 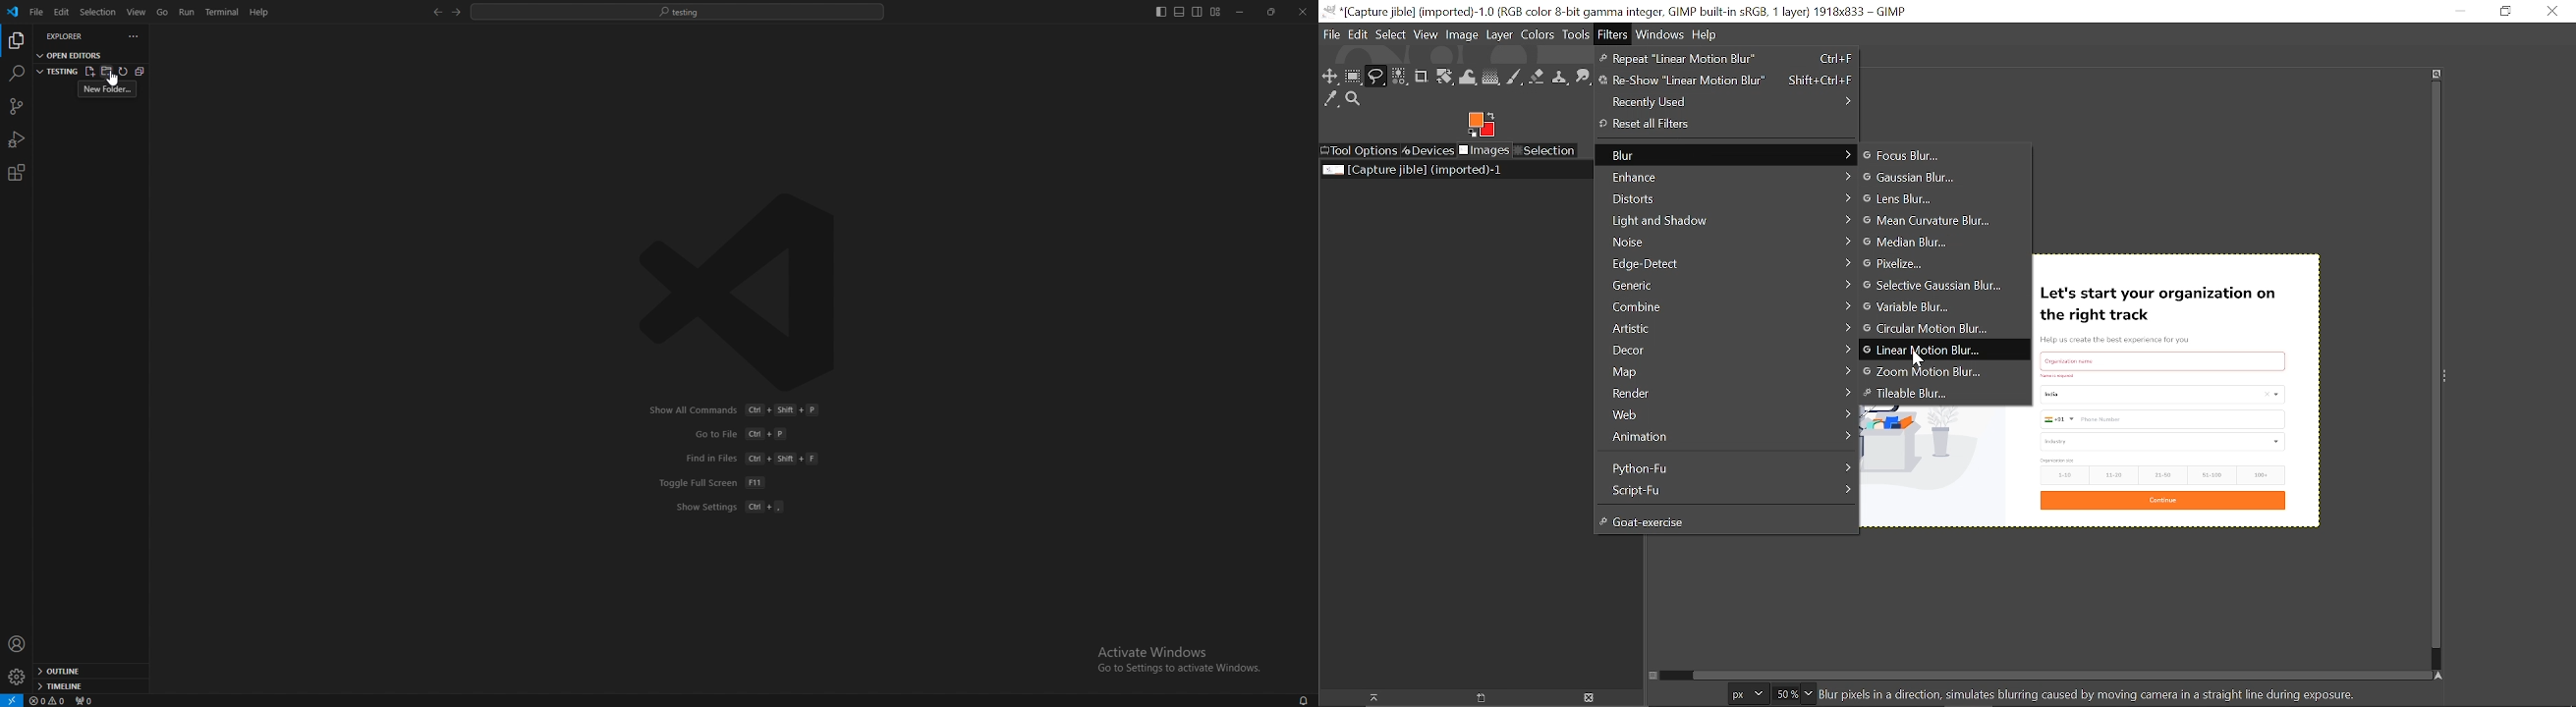 I want to click on Unified transform tool, so click(x=1444, y=78).